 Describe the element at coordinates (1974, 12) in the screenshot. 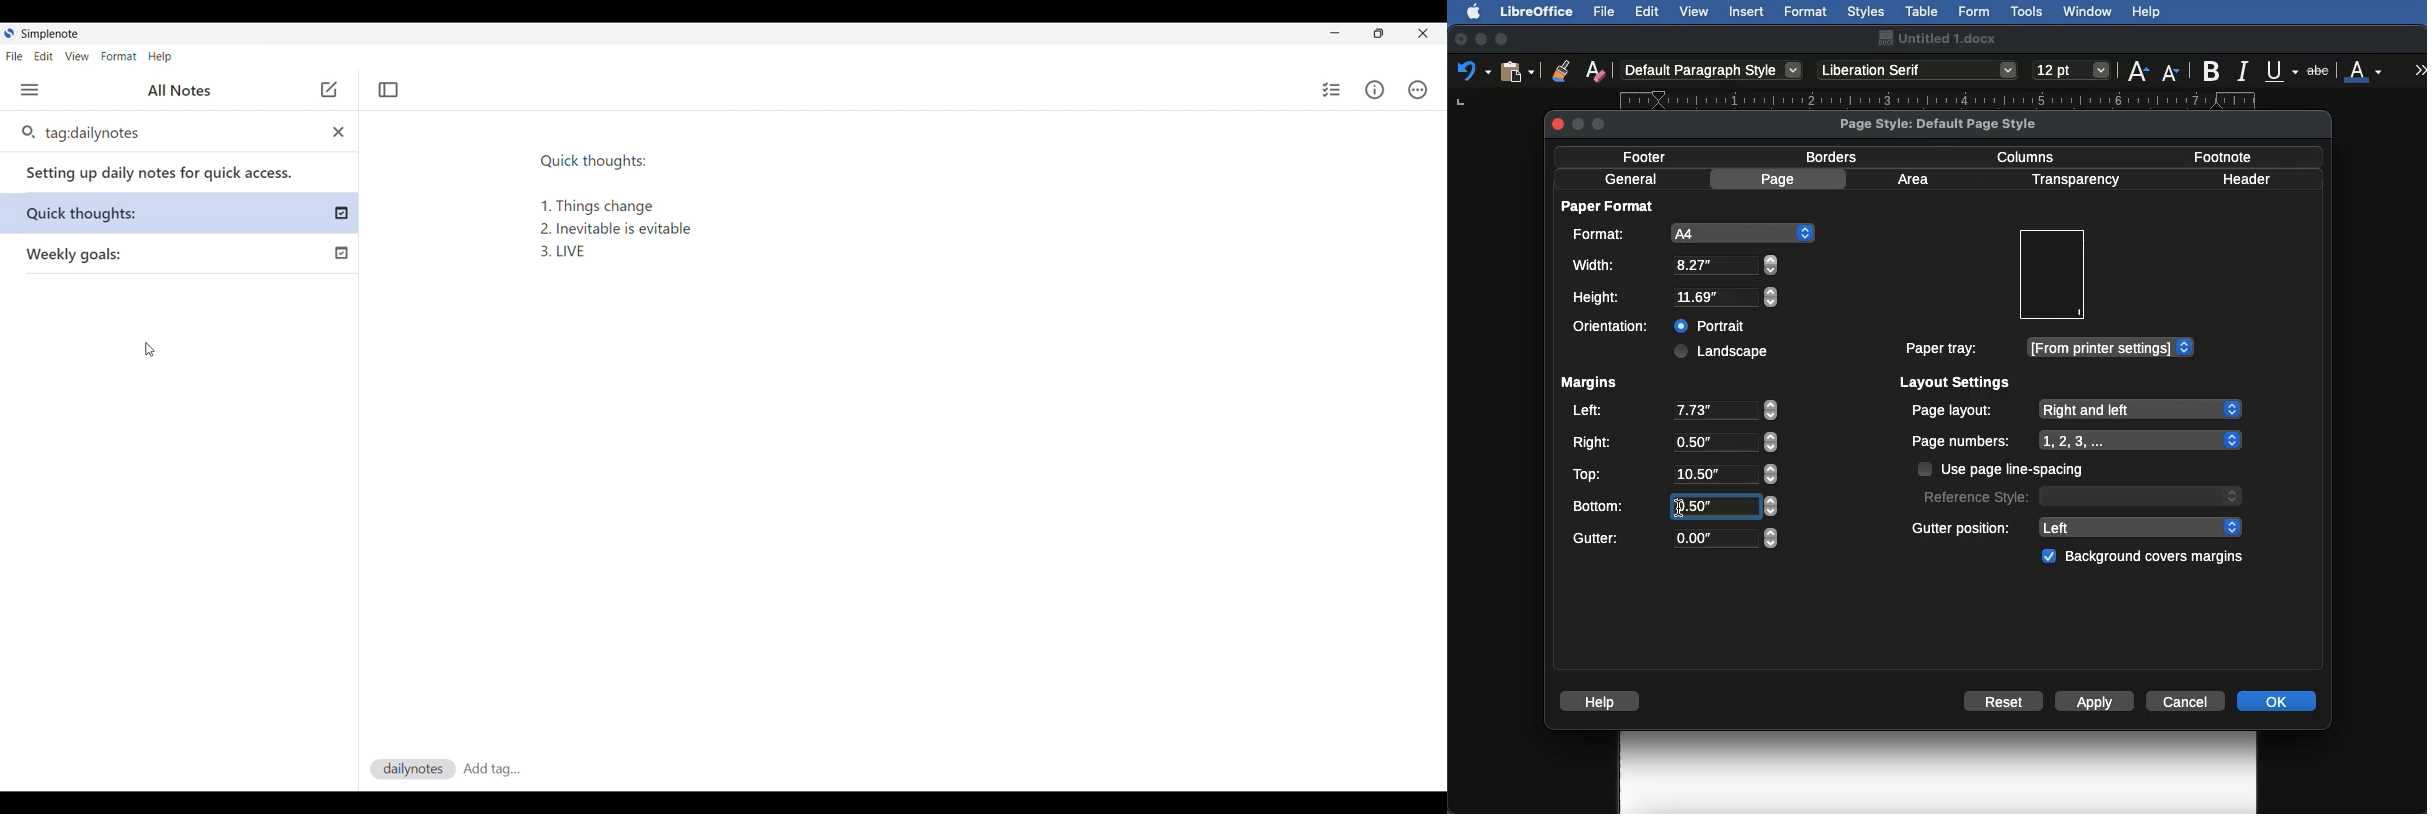

I see `Form` at that location.